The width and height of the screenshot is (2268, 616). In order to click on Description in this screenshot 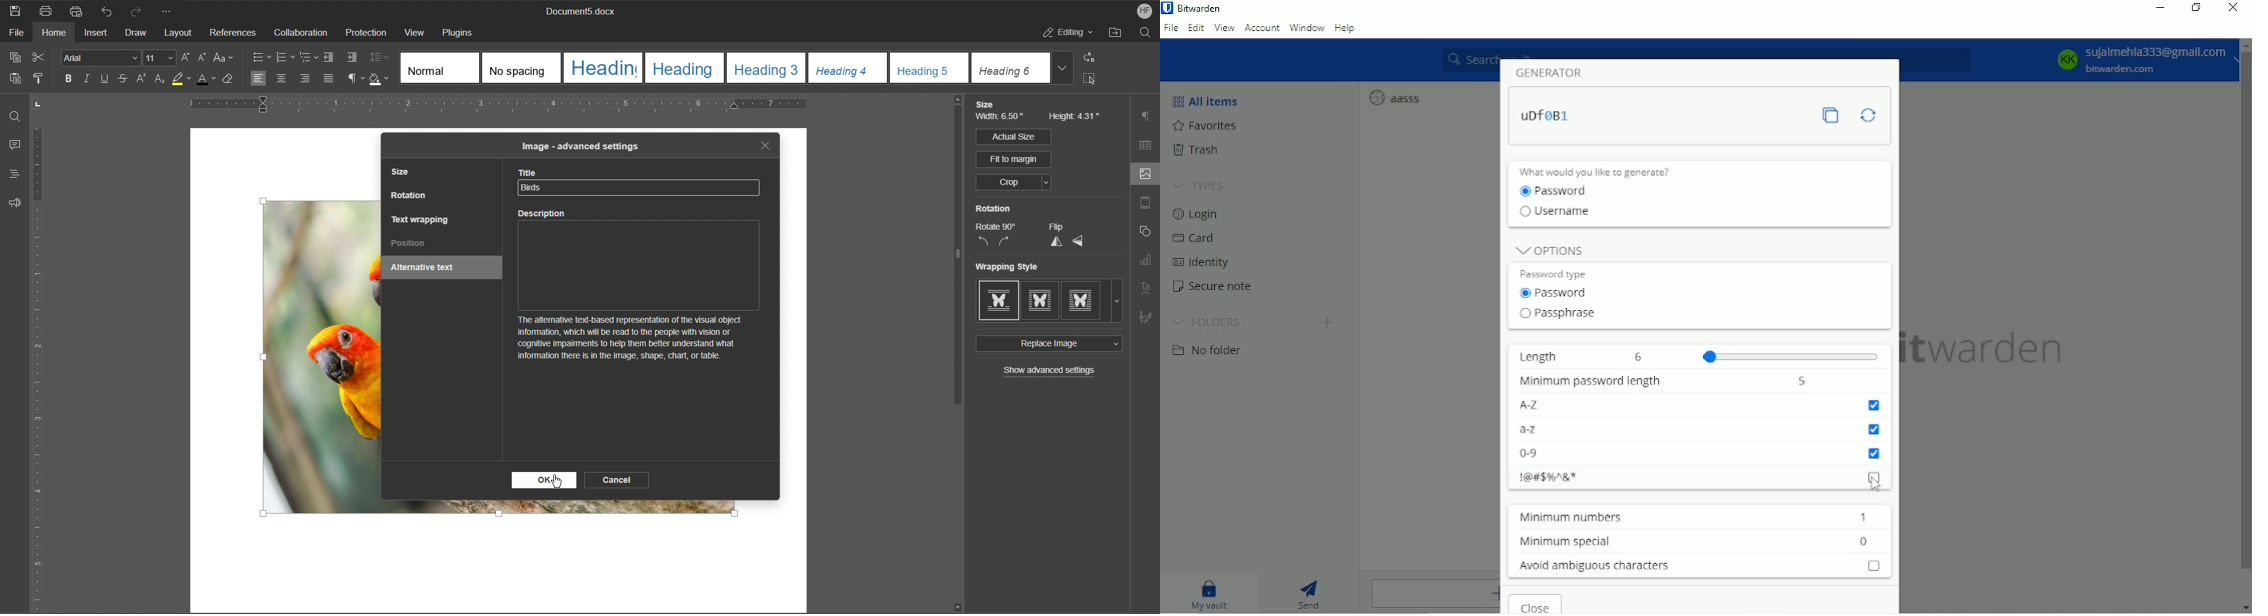, I will do `click(639, 292)`.